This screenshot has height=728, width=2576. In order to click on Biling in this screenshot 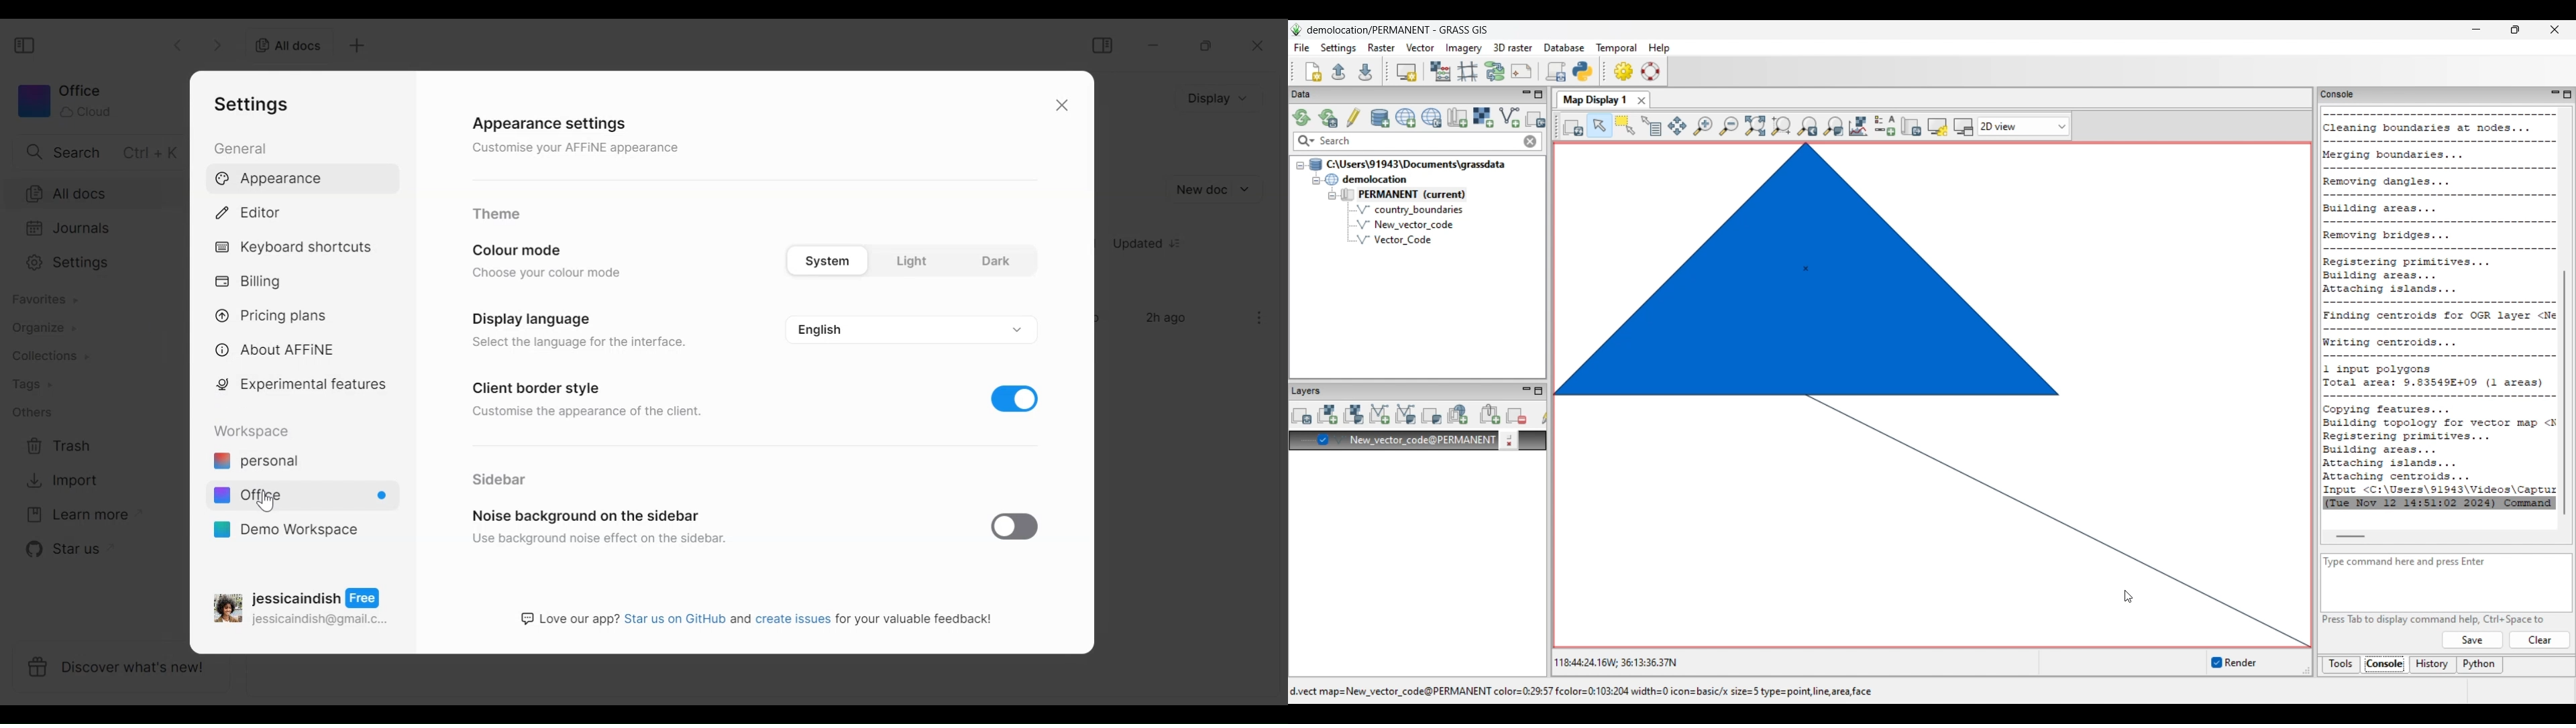, I will do `click(252, 282)`.